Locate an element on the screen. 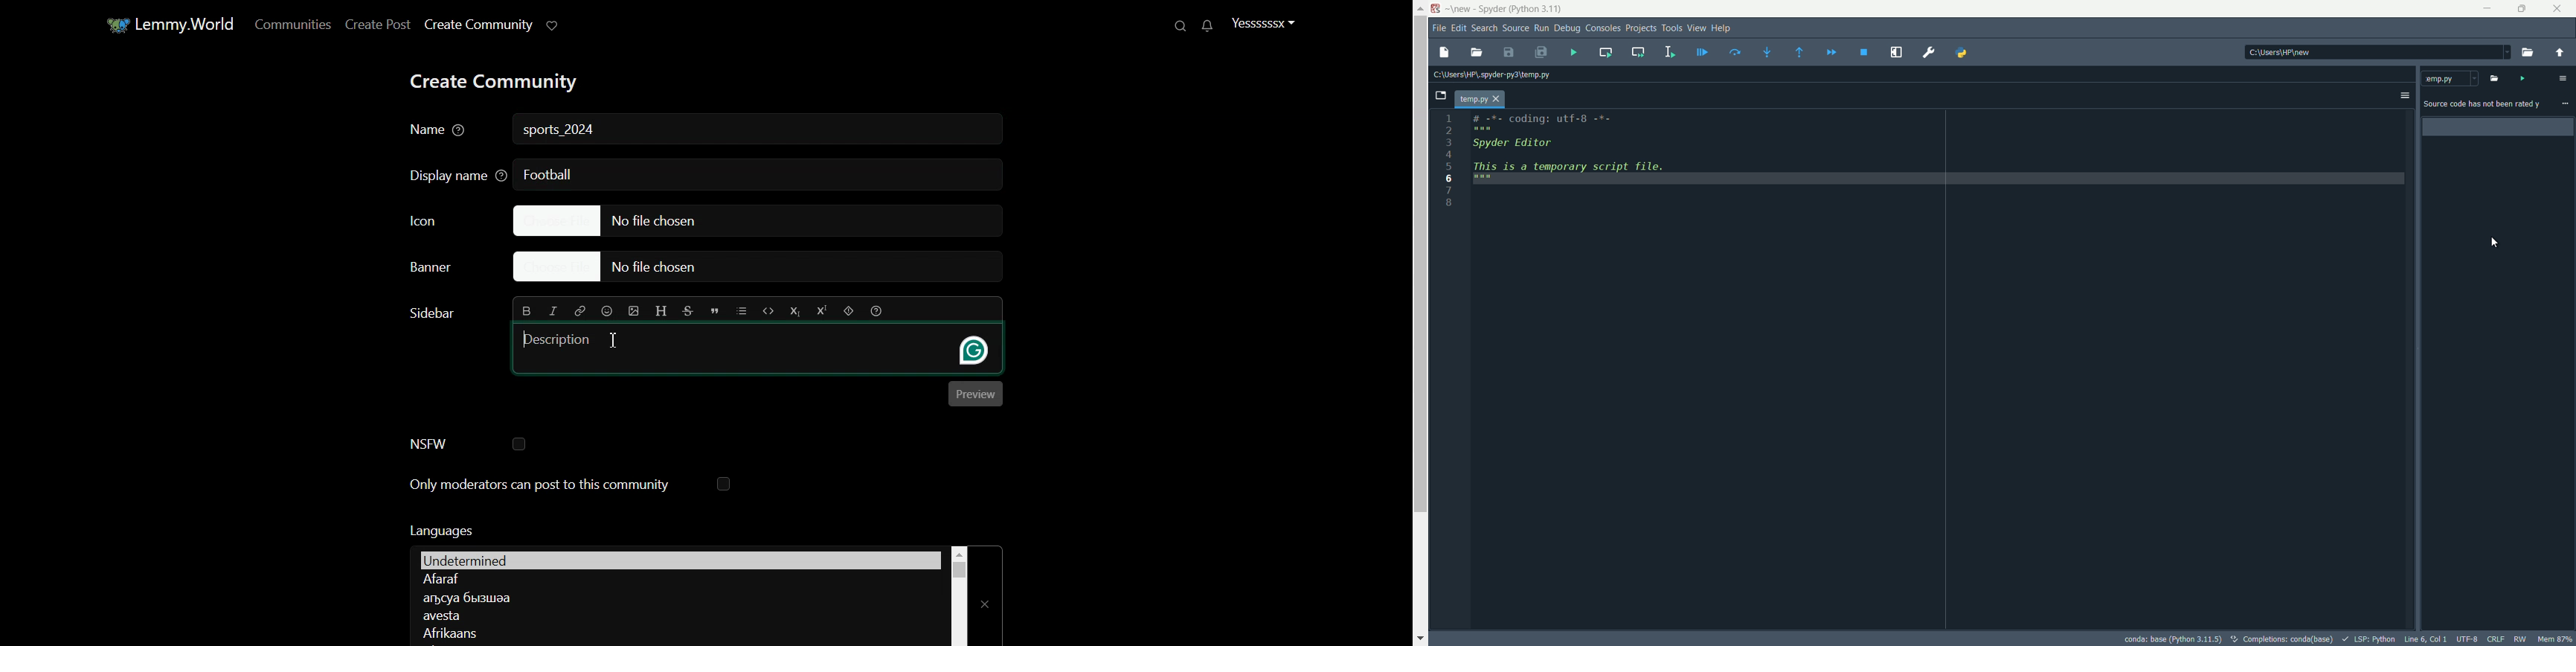 The height and width of the screenshot is (672, 2576). consoles menu is located at coordinates (1602, 29).